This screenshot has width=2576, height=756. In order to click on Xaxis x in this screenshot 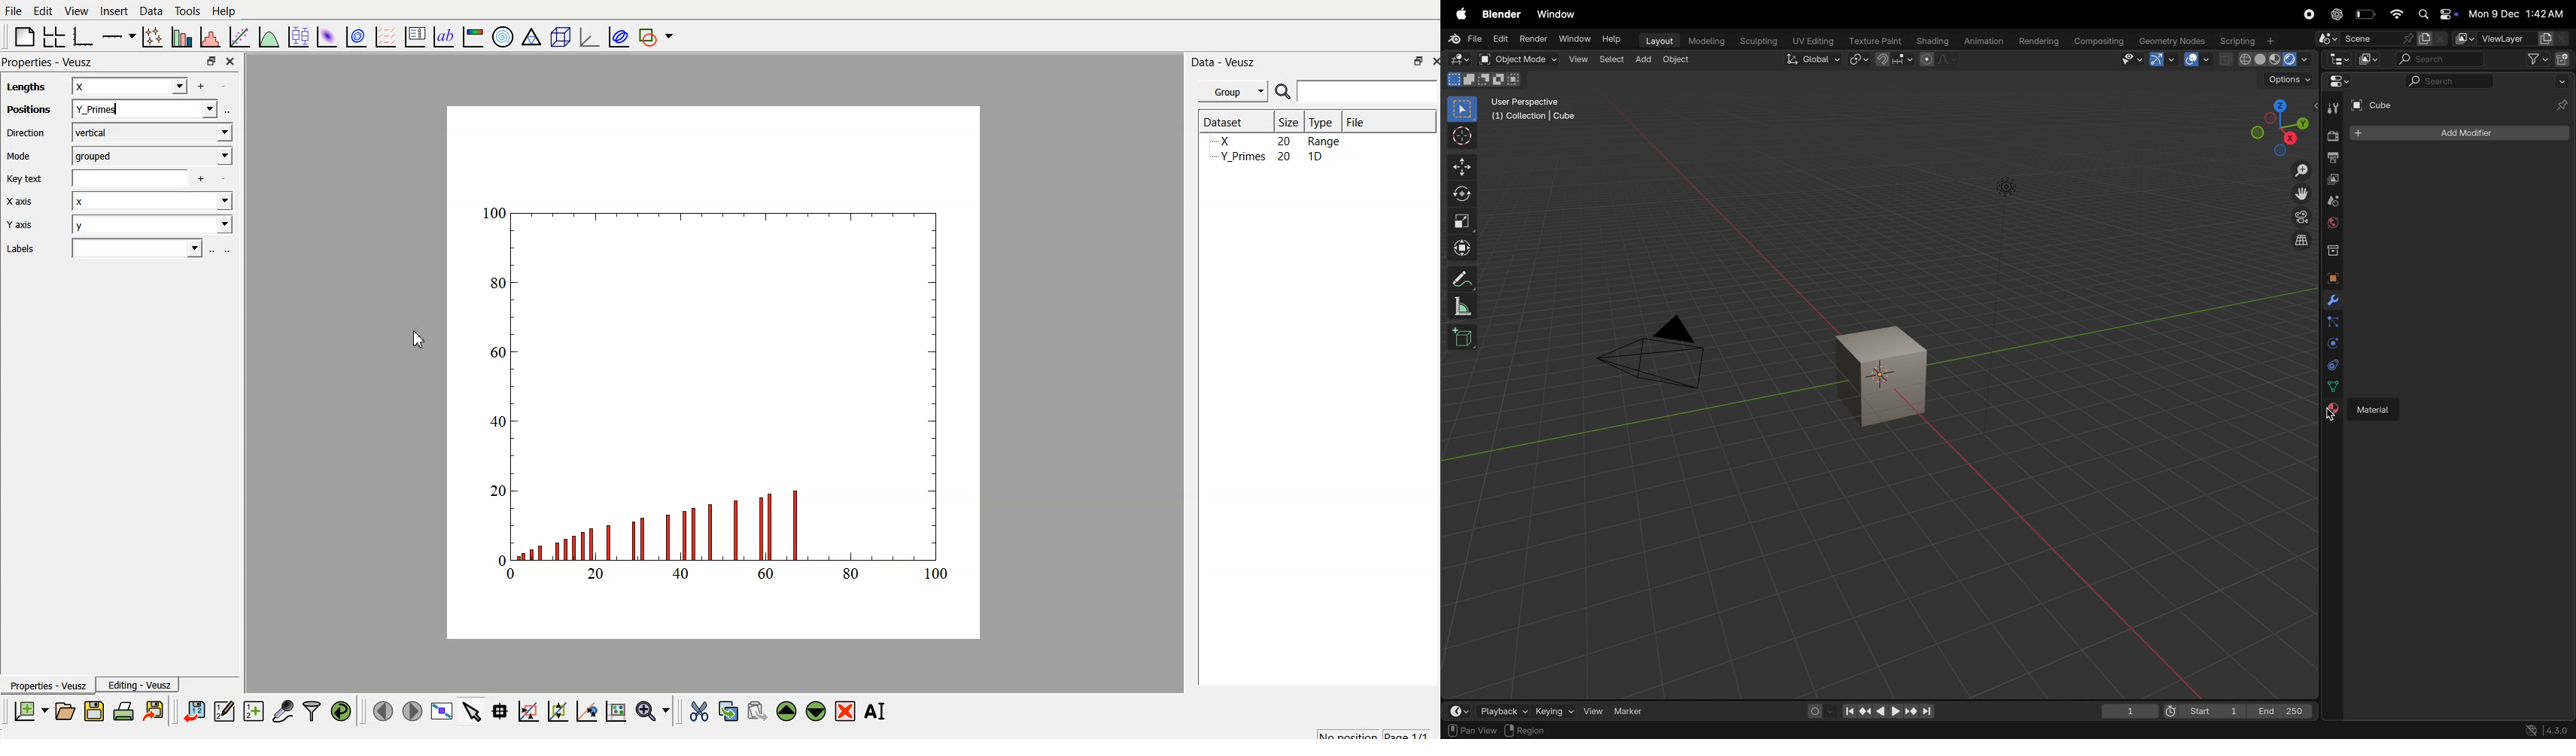, I will do `click(123, 203)`.